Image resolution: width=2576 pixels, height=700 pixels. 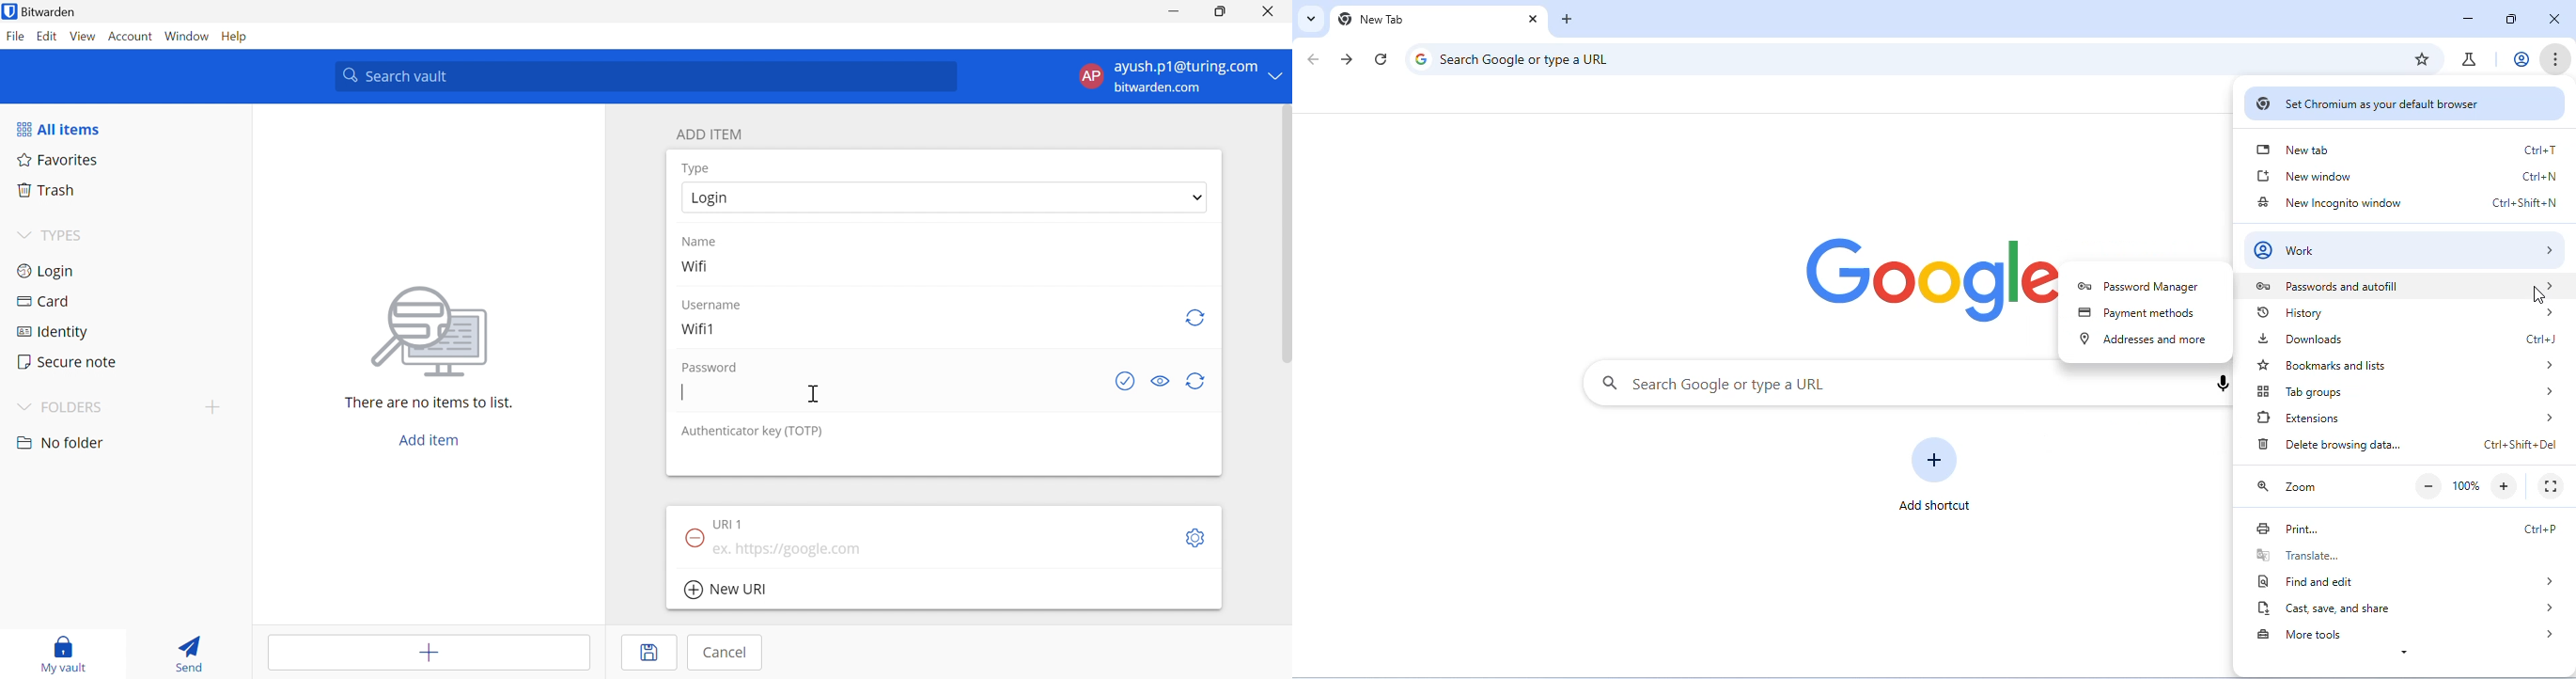 What do you see at coordinates (47, 269) in the screenshot?
I see `Login` at bounding box center [47, 269].